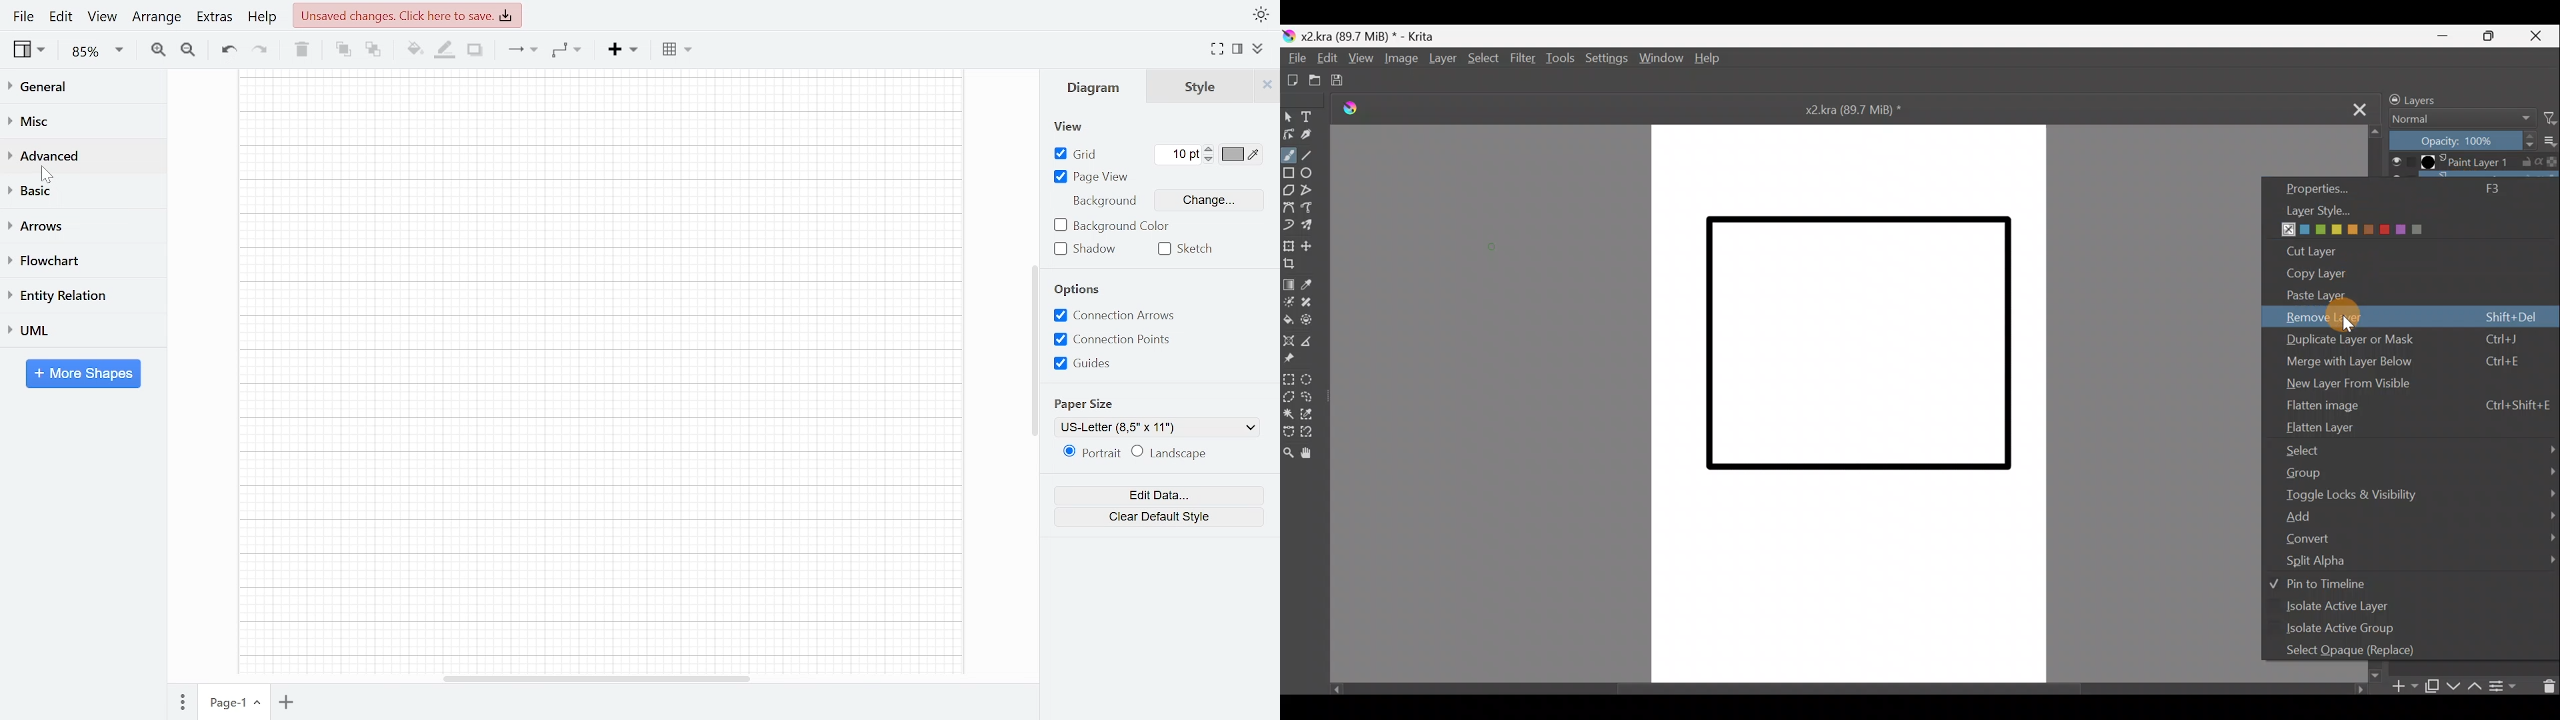 The image size is (2576, 728). What do you see at coordinates (2418, 493) in the screenshot?
I see `Toggle locks & visibility` at bounding box center [2418, 493].